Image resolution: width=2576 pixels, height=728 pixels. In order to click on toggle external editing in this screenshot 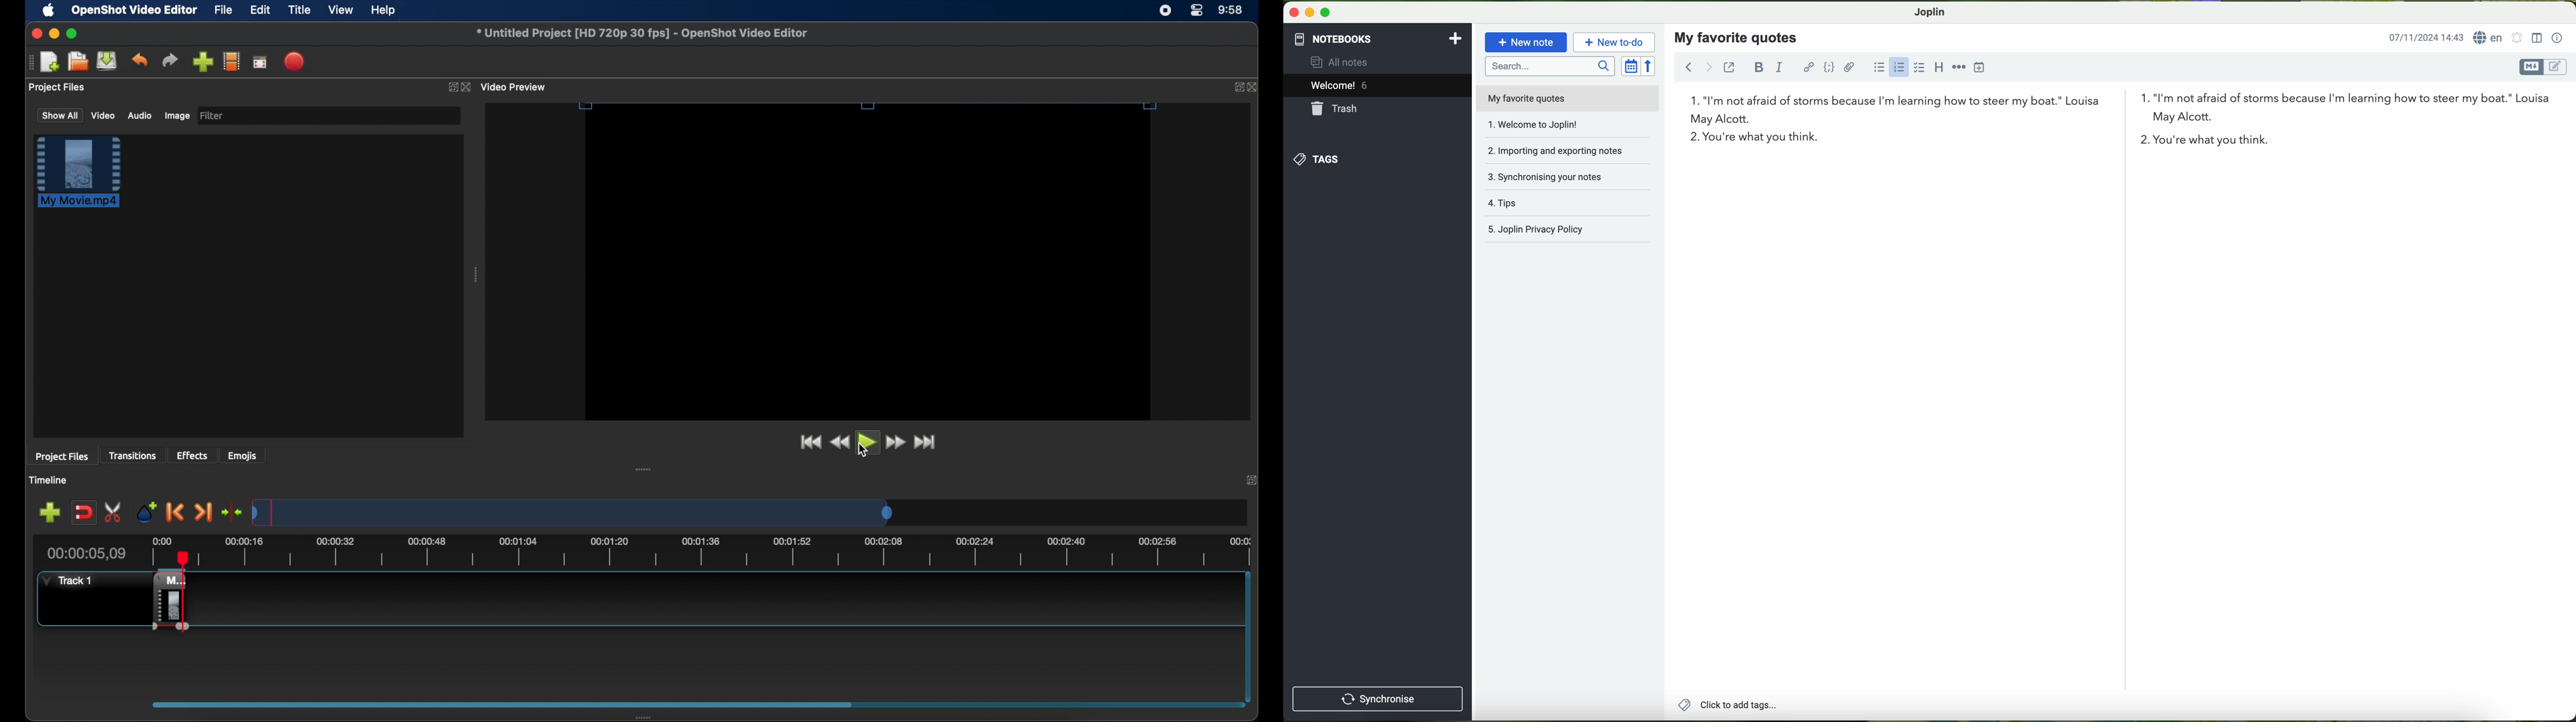, I will do `click(1730, 68)`.